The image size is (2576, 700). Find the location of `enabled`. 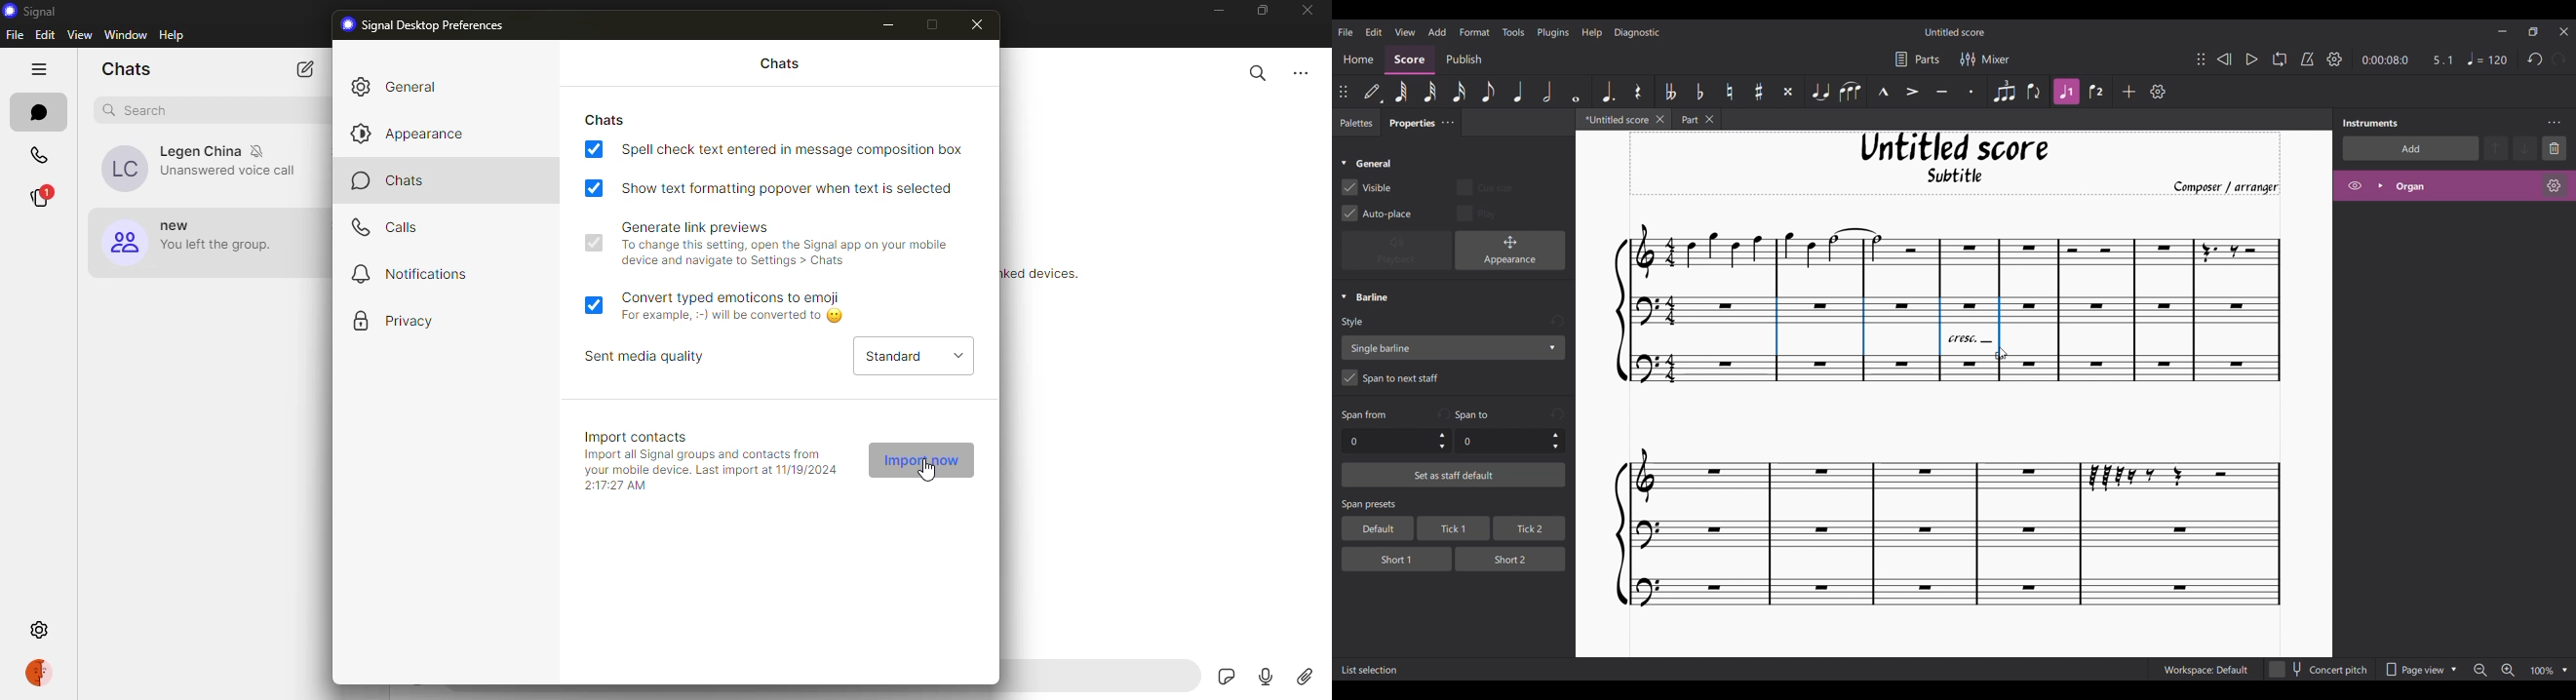

enabled is located at coordinates (595, 303).